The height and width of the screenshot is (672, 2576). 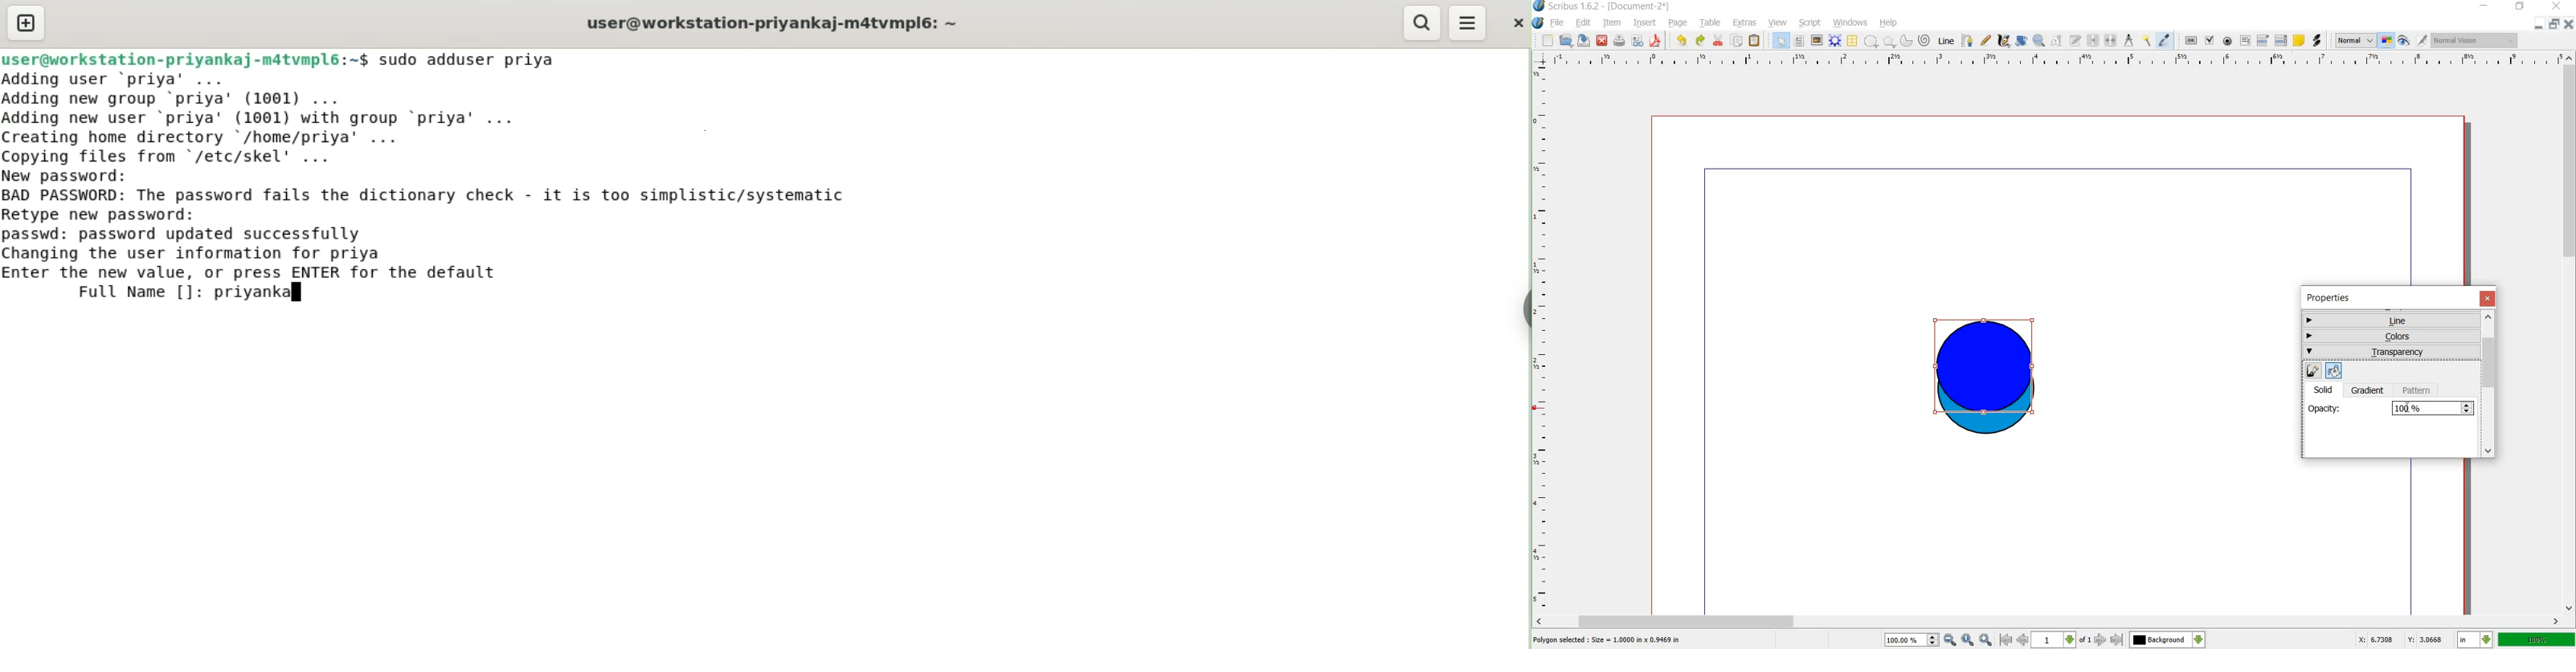 What do you see at coordinates (2401, 639) in the screenshot?
I see `X: 3.3487   Y: 2.7579` at bounding box center [2401, 639].